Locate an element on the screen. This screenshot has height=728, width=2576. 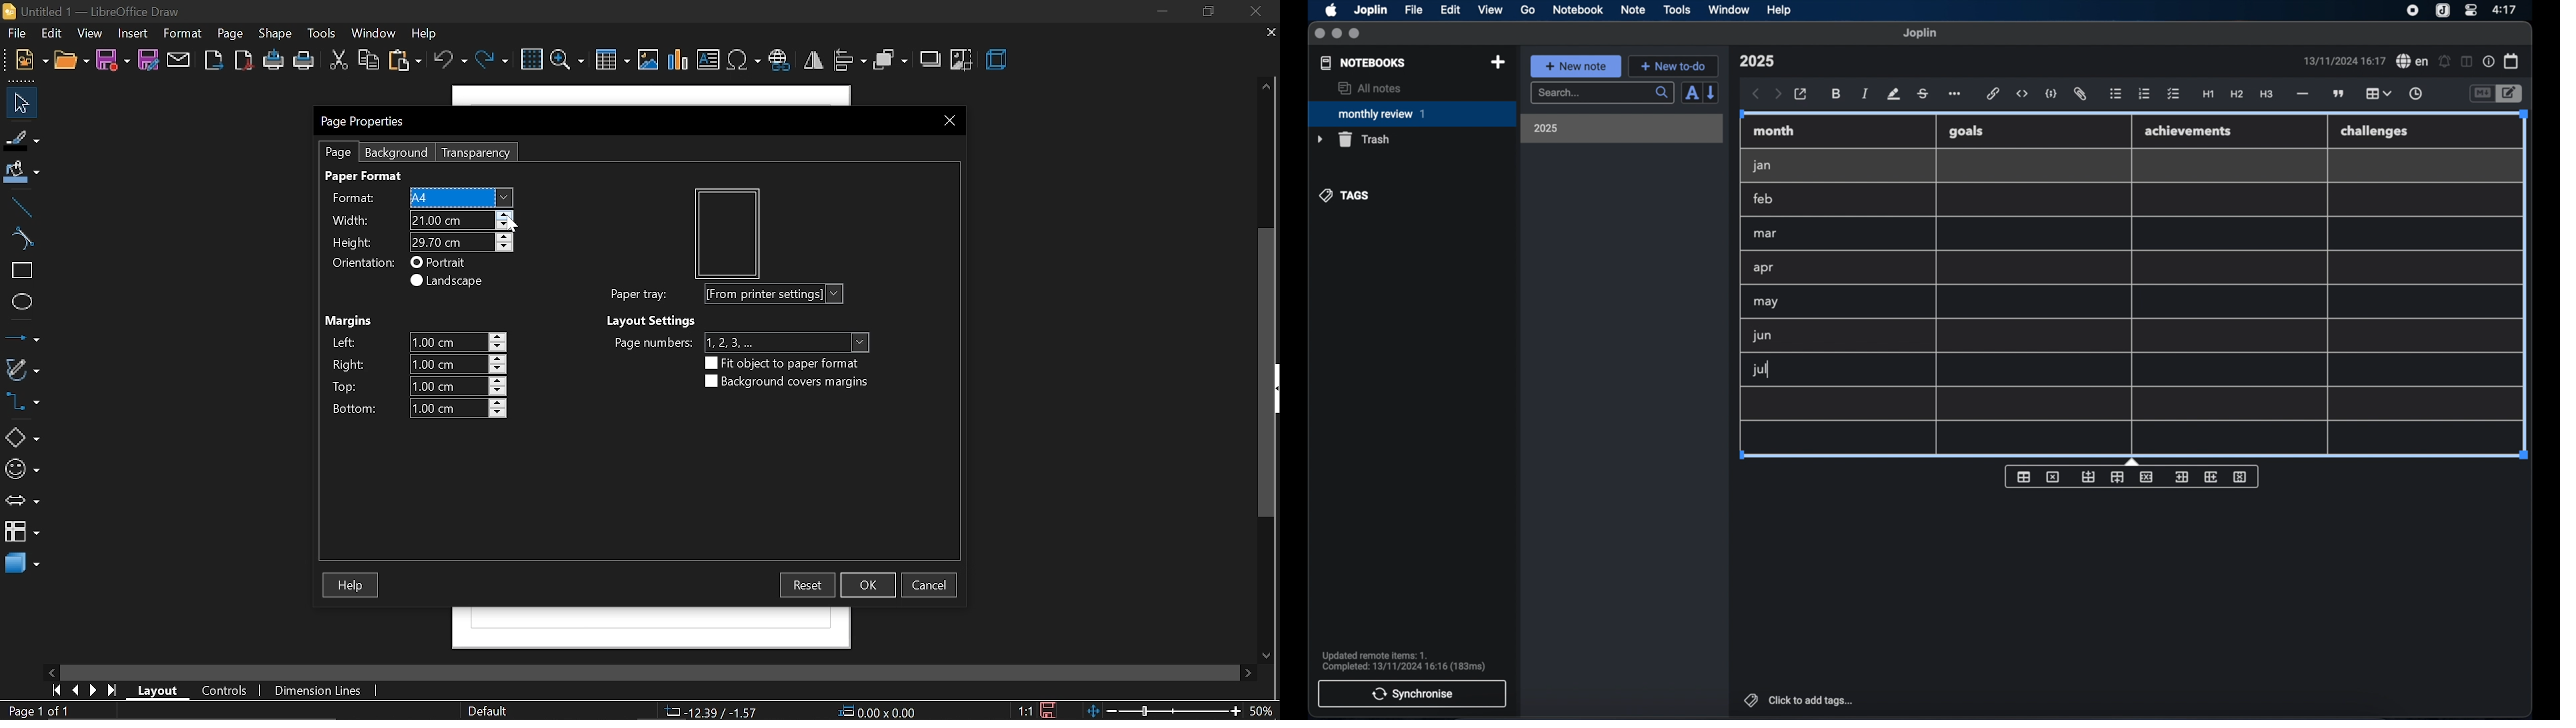
achievements is located at coordinates (2189, 131).